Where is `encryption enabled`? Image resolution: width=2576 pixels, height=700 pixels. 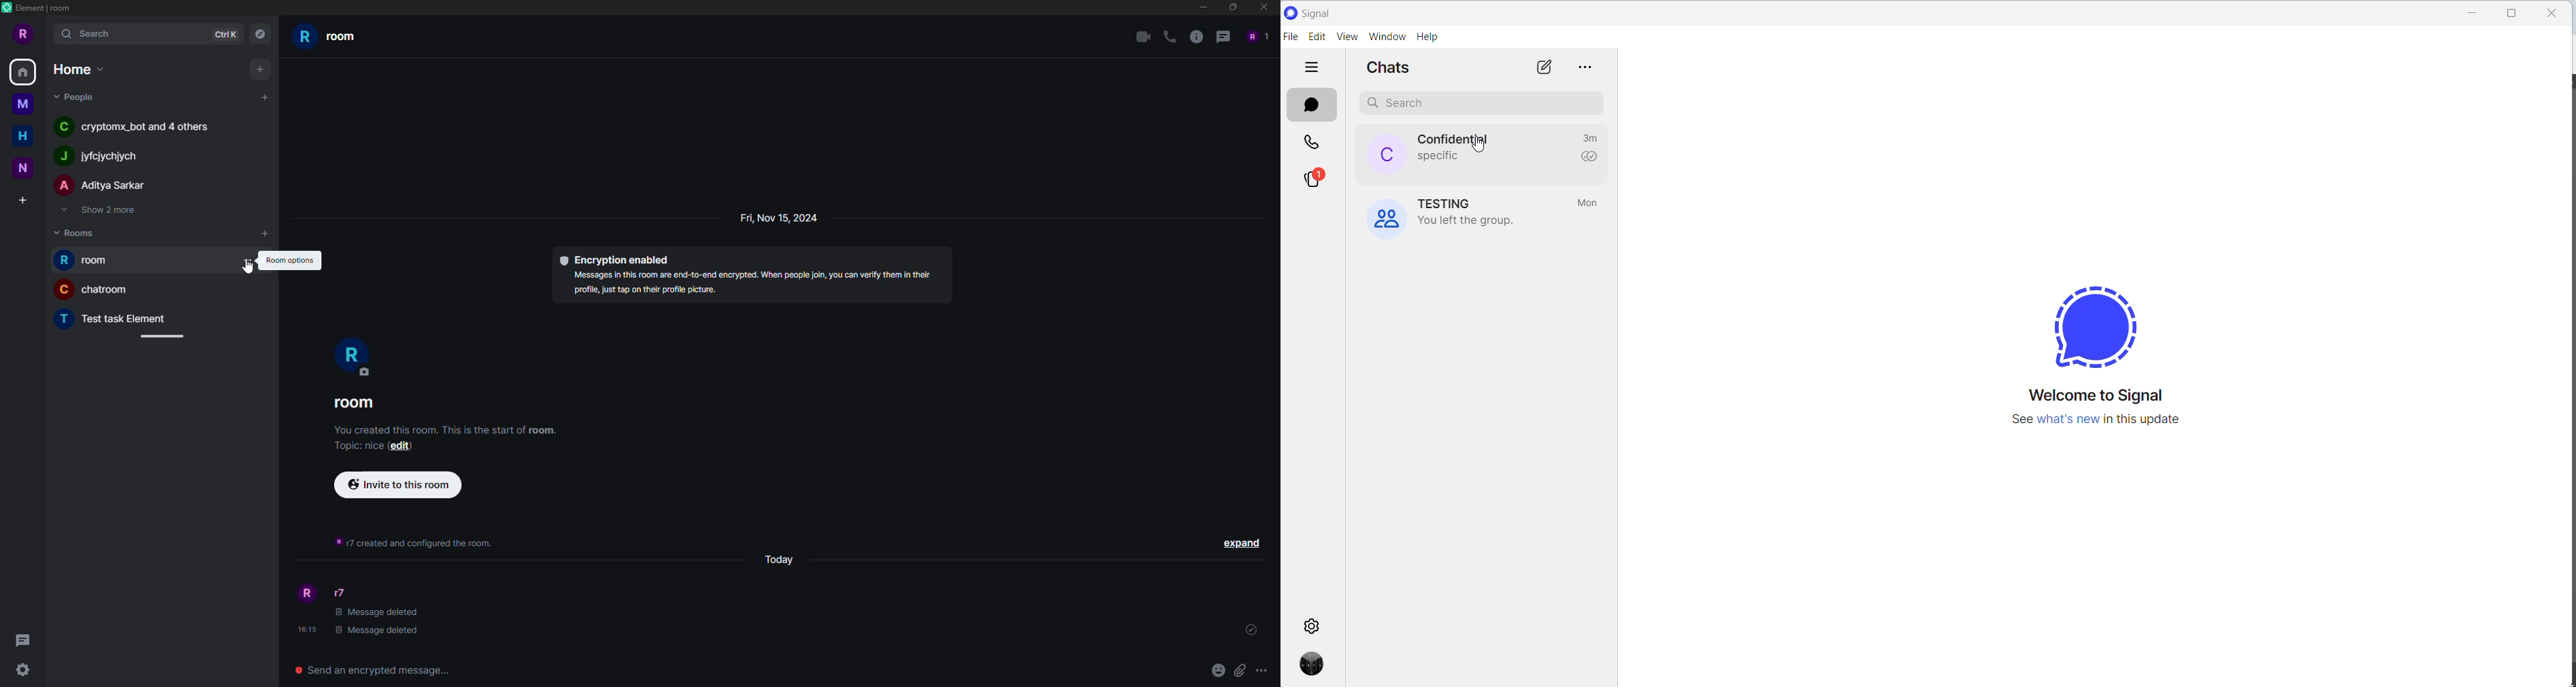
encryption enabled is located at coordinates (617, 259).